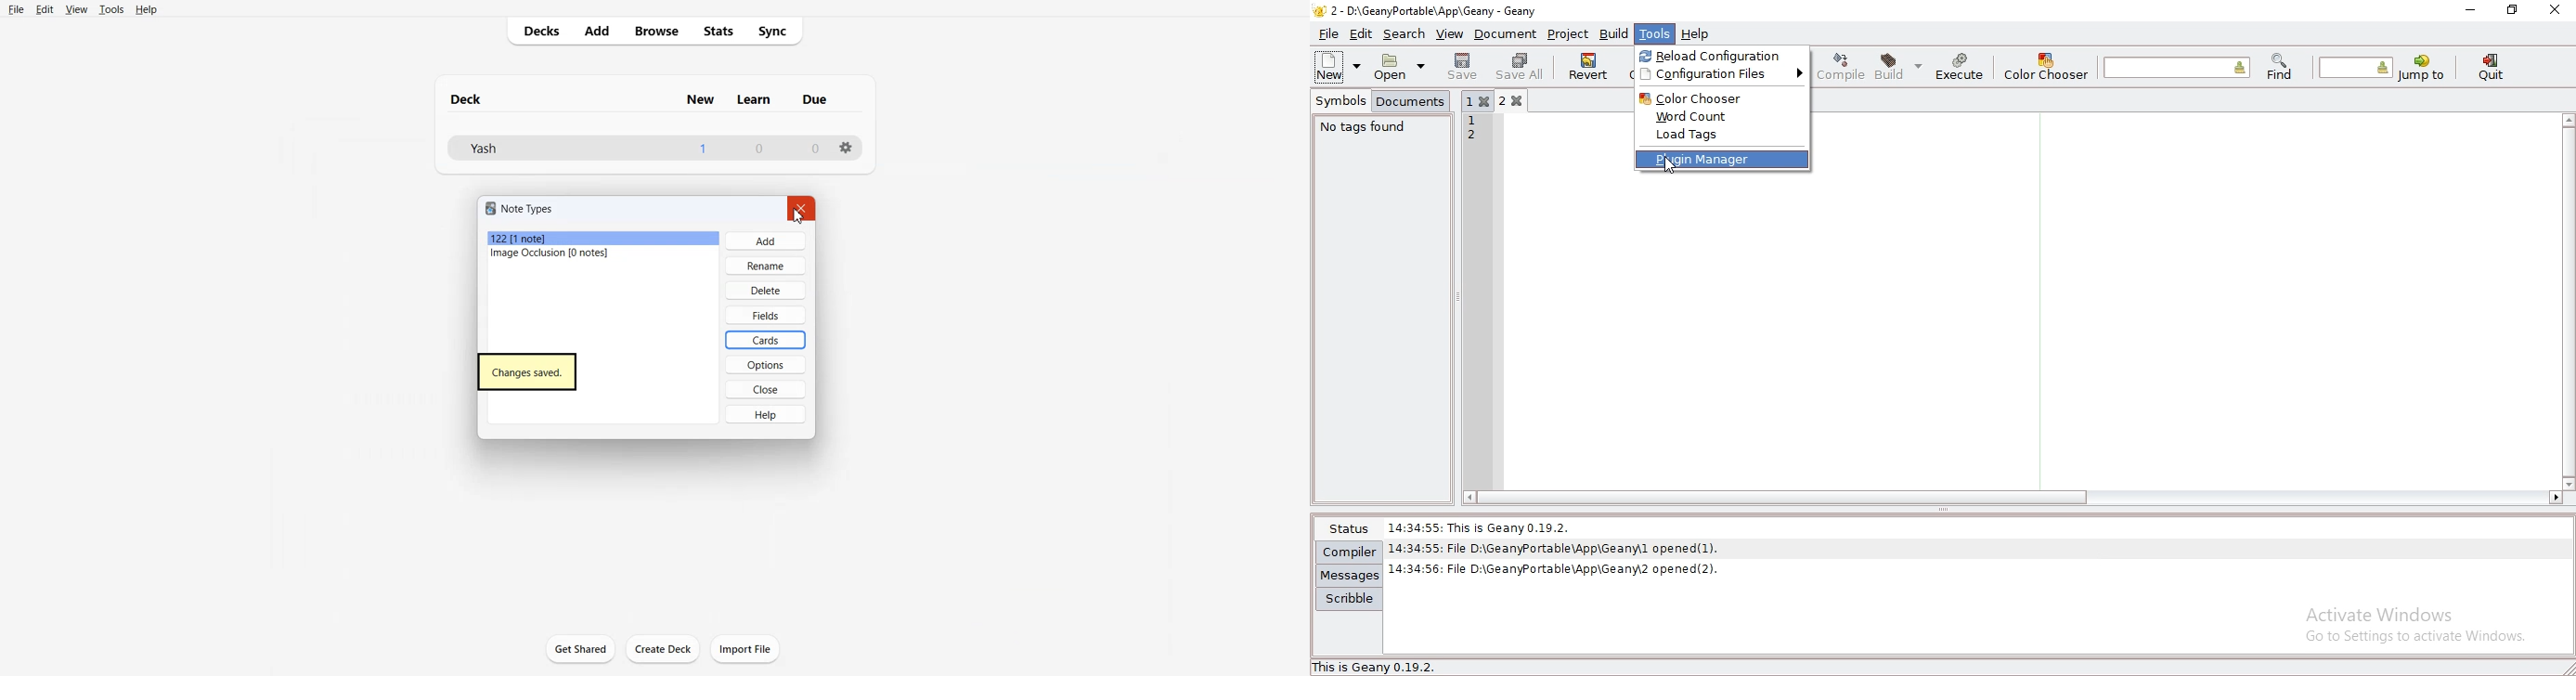  Describe the element at coordinates (795, 219) in the screenshot. I see `Cursor` at that location.